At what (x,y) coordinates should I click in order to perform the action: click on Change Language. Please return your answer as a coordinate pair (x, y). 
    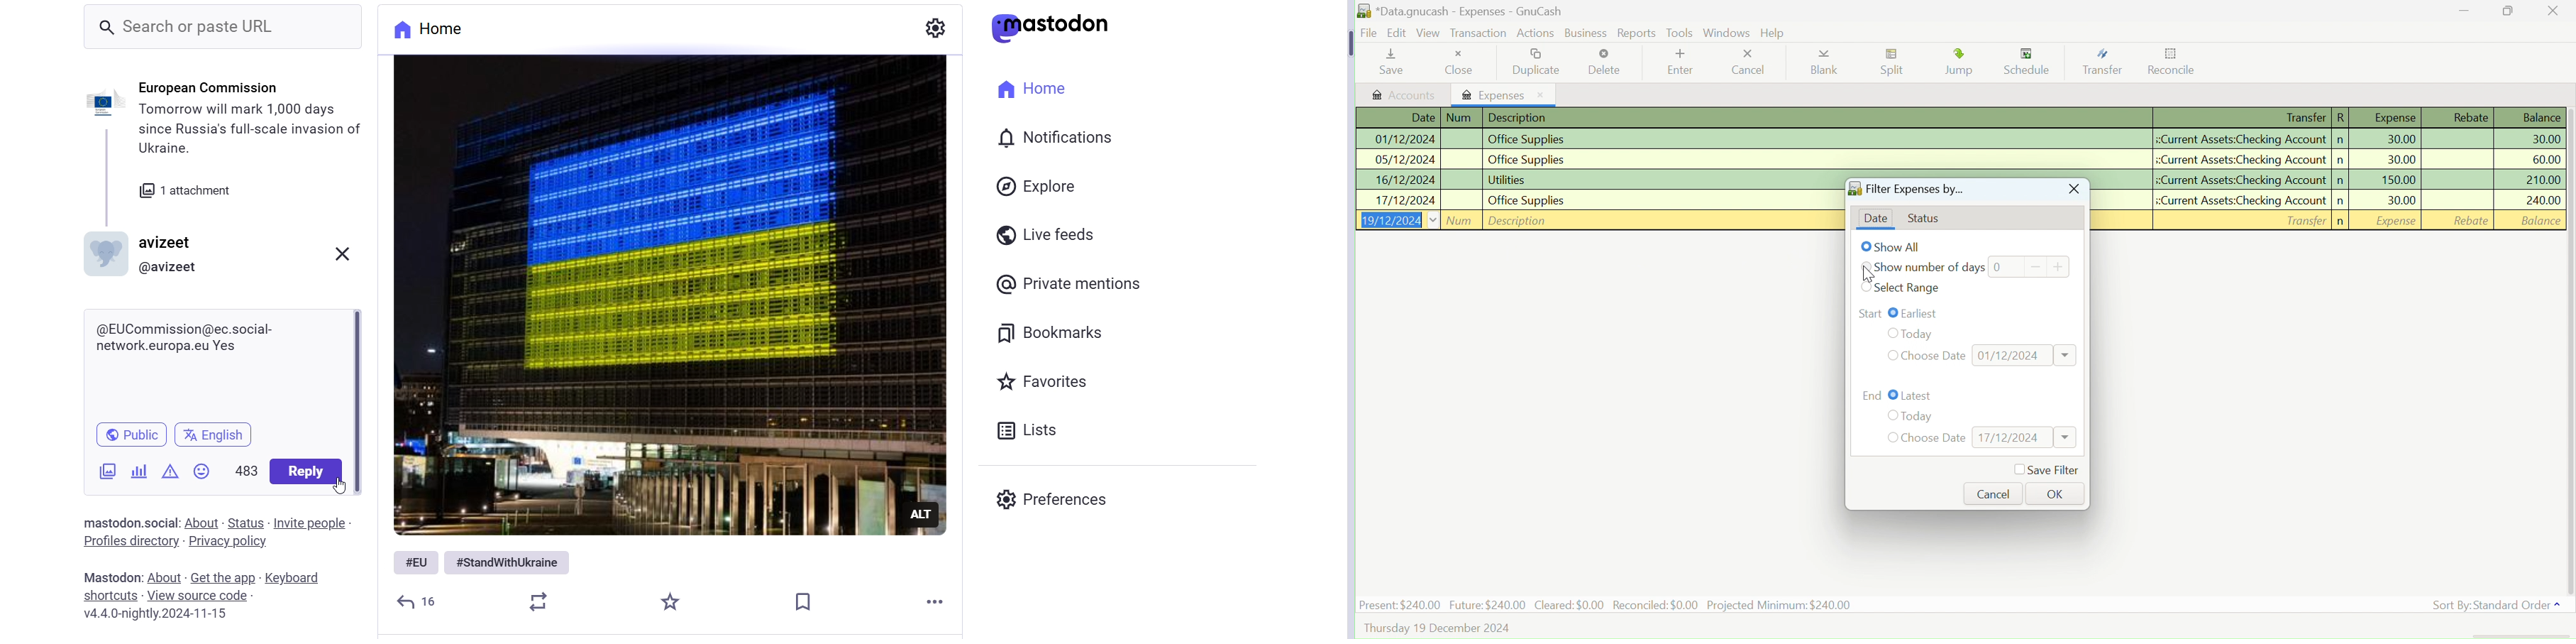
    Looking at the image, I should click on (217, 434).